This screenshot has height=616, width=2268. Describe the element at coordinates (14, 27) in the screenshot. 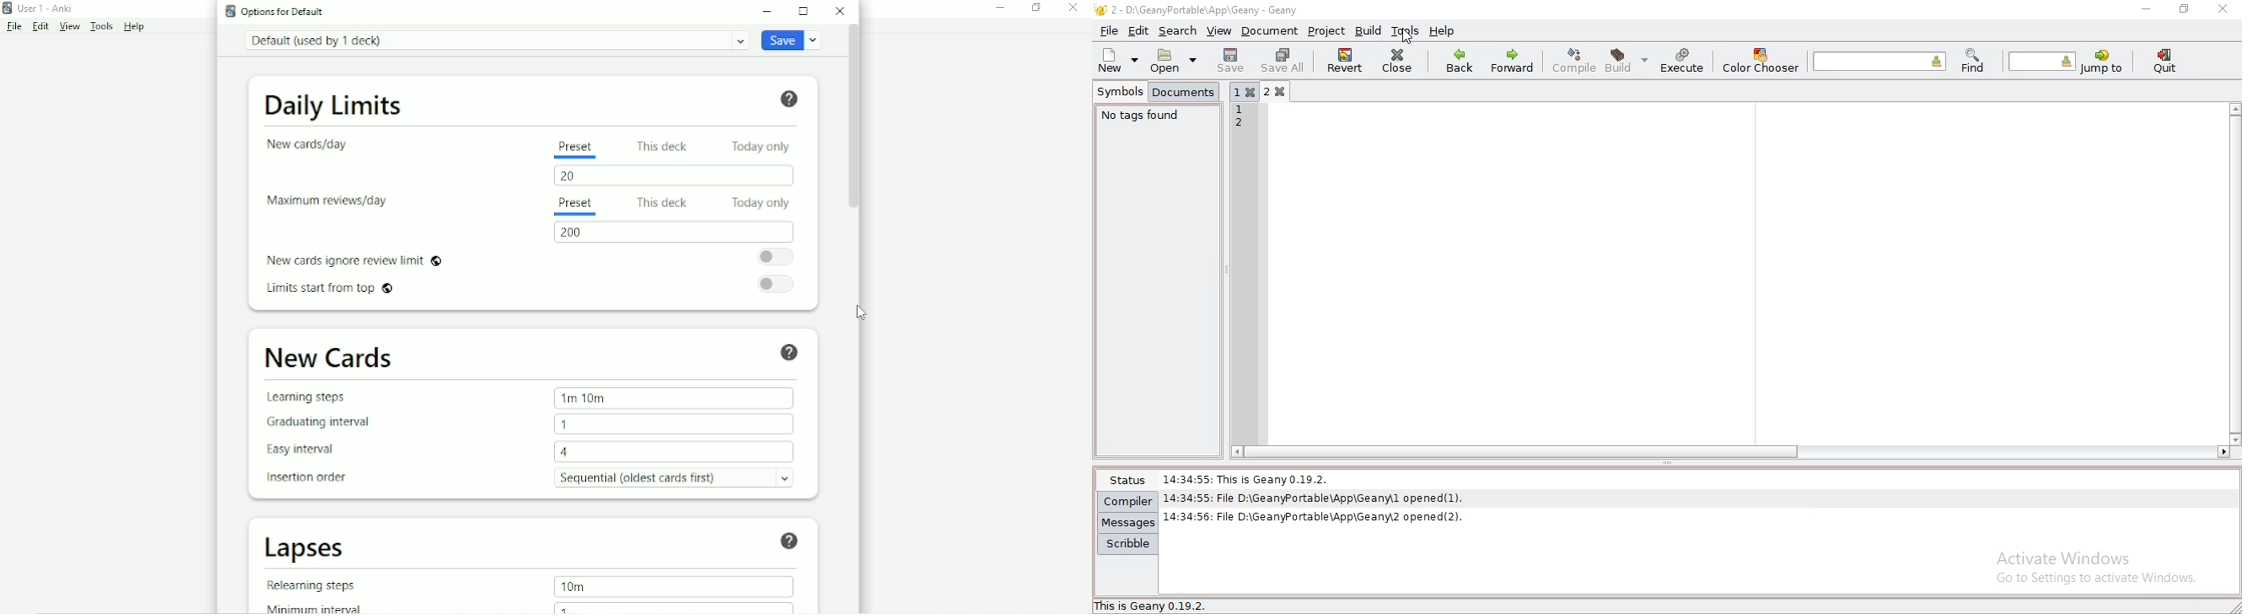

I see `File` at that location.